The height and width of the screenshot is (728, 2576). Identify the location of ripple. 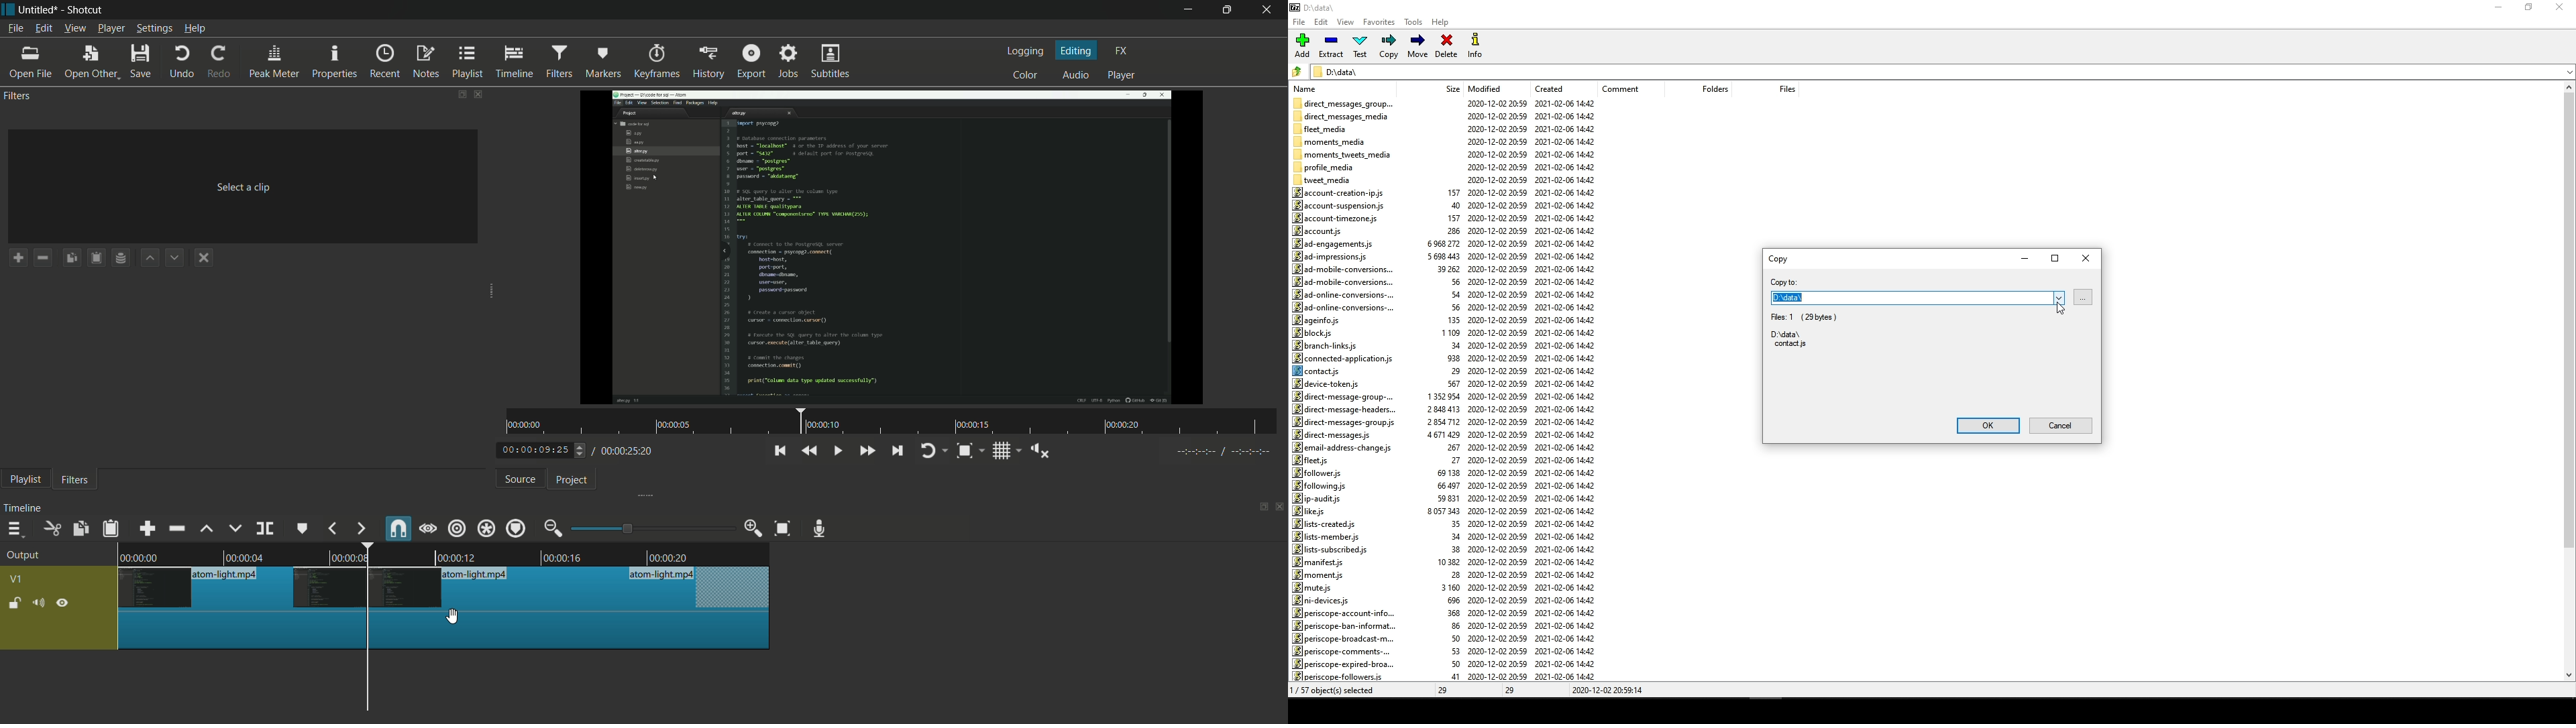
(458, 530).